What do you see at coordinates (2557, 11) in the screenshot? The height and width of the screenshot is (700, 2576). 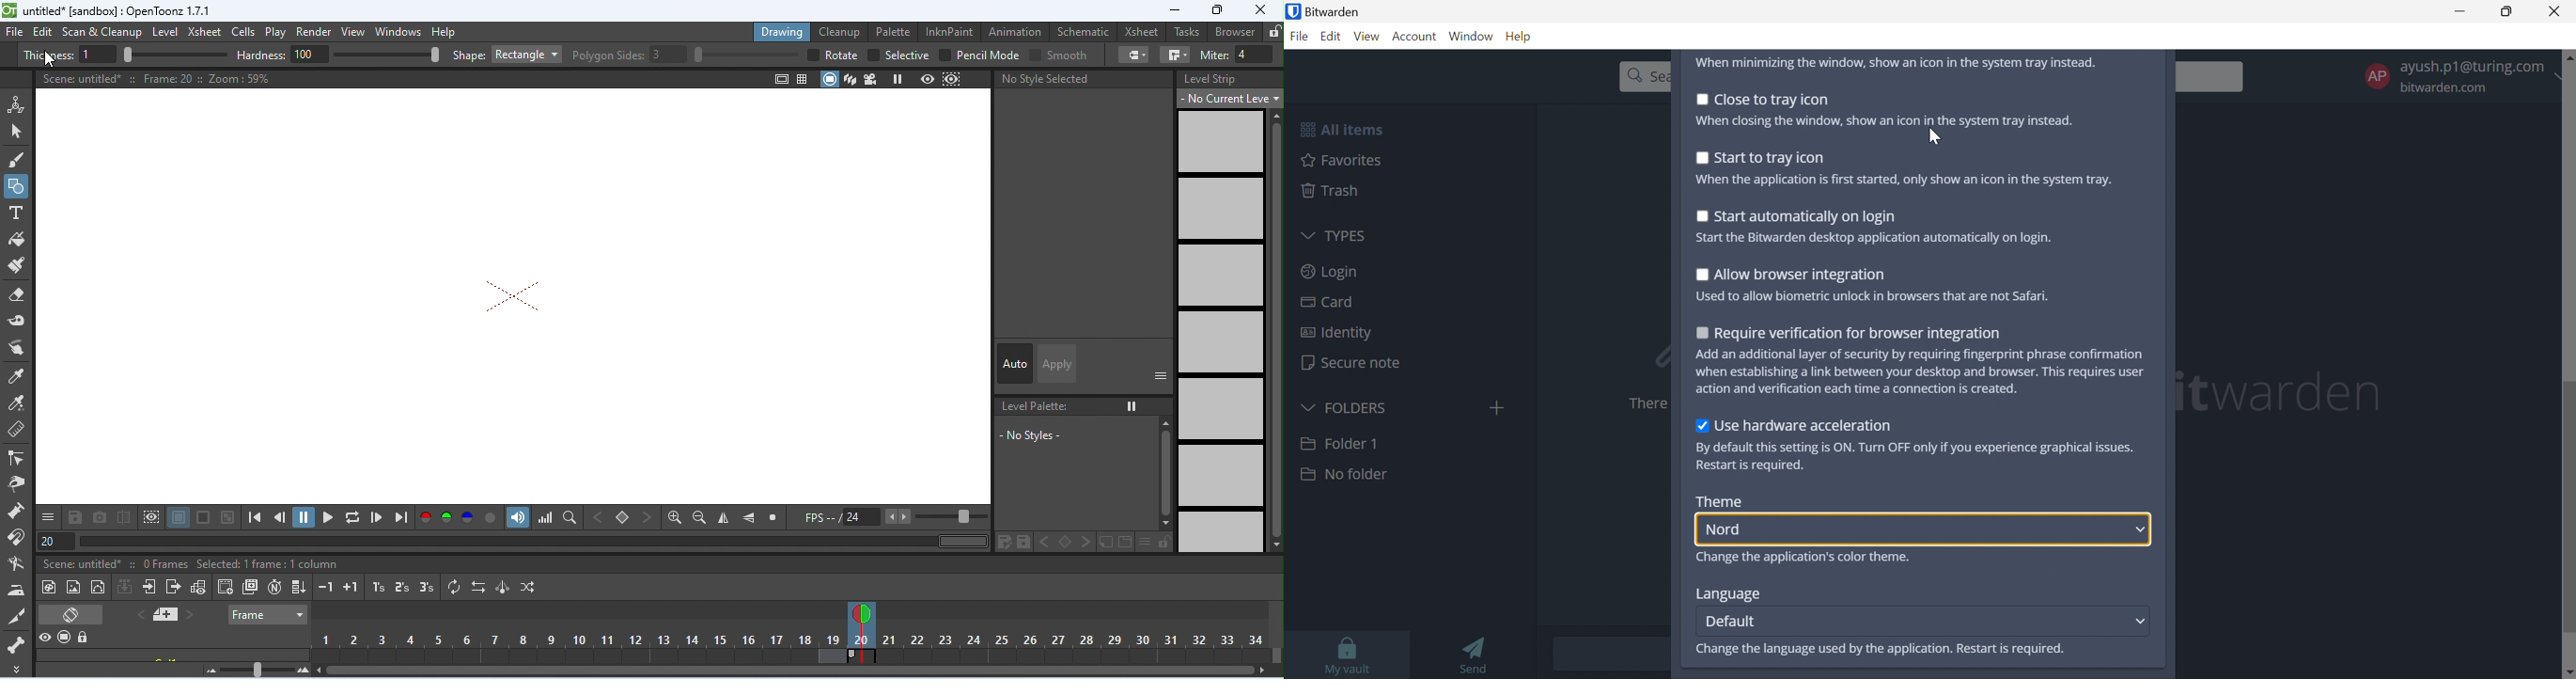 I see `Close` at bounding box center [2557, 11].